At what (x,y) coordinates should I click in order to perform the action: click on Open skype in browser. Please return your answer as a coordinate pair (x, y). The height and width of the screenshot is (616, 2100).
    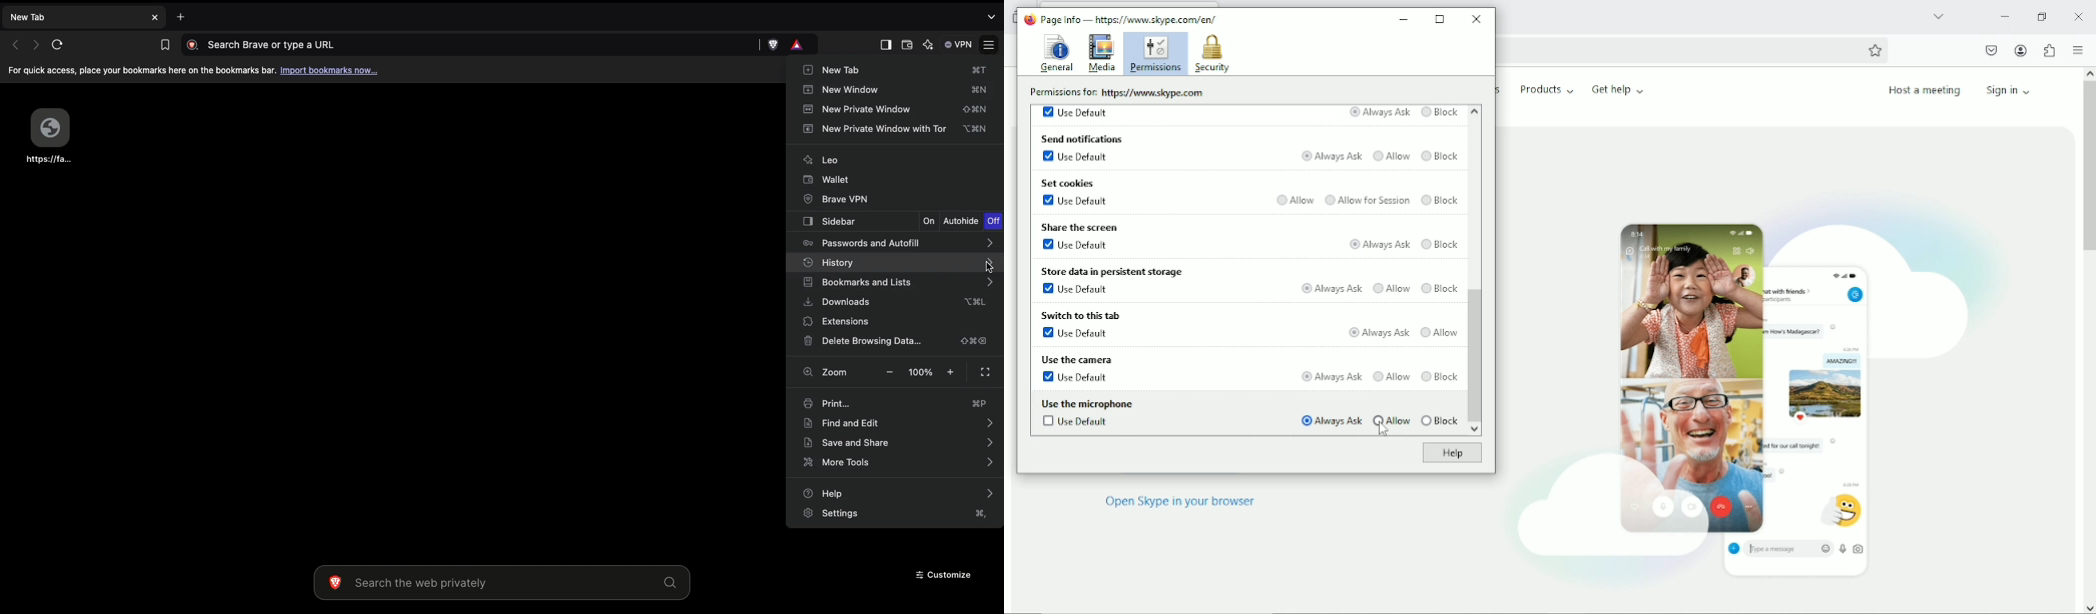
    Looking at the image, I should click on (1180, 502).